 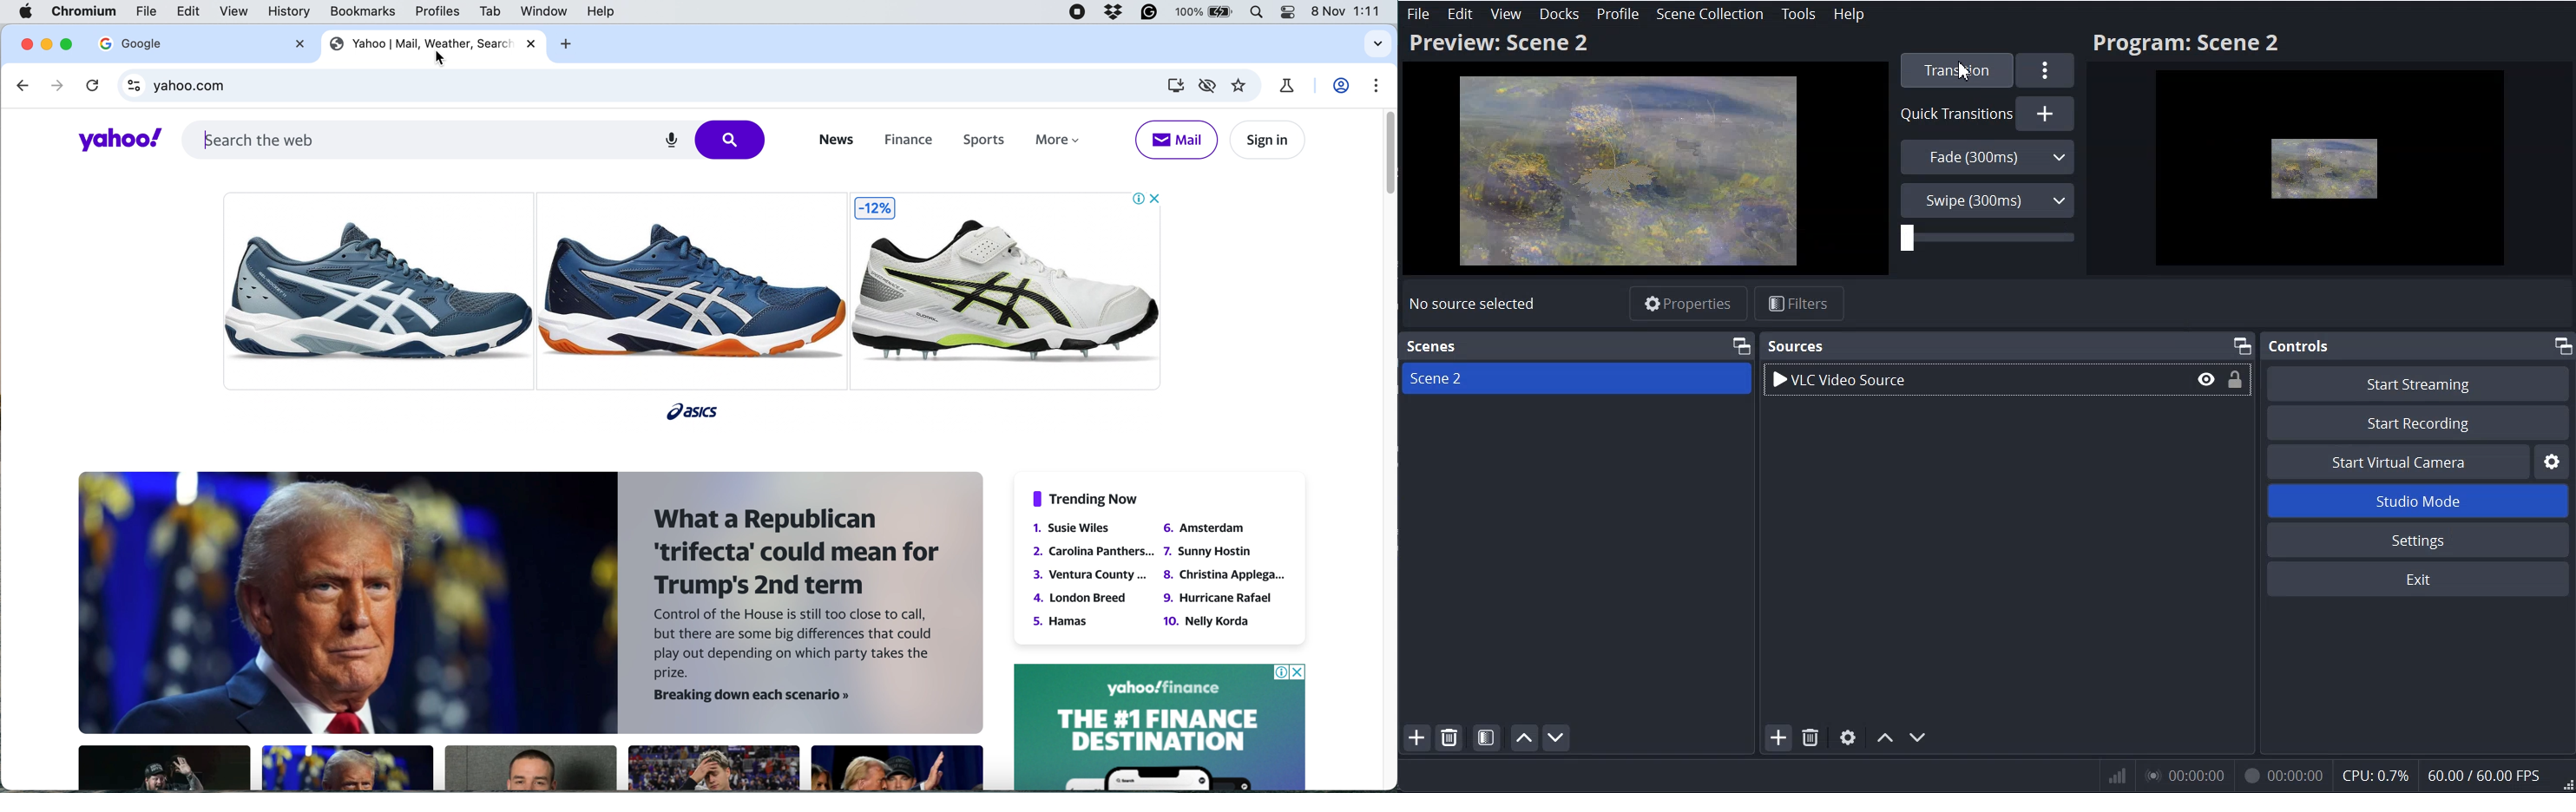 What do you see at coordinates (1505, 15) in the screenshot?
I see `View` at bounding box center [1505, 15].